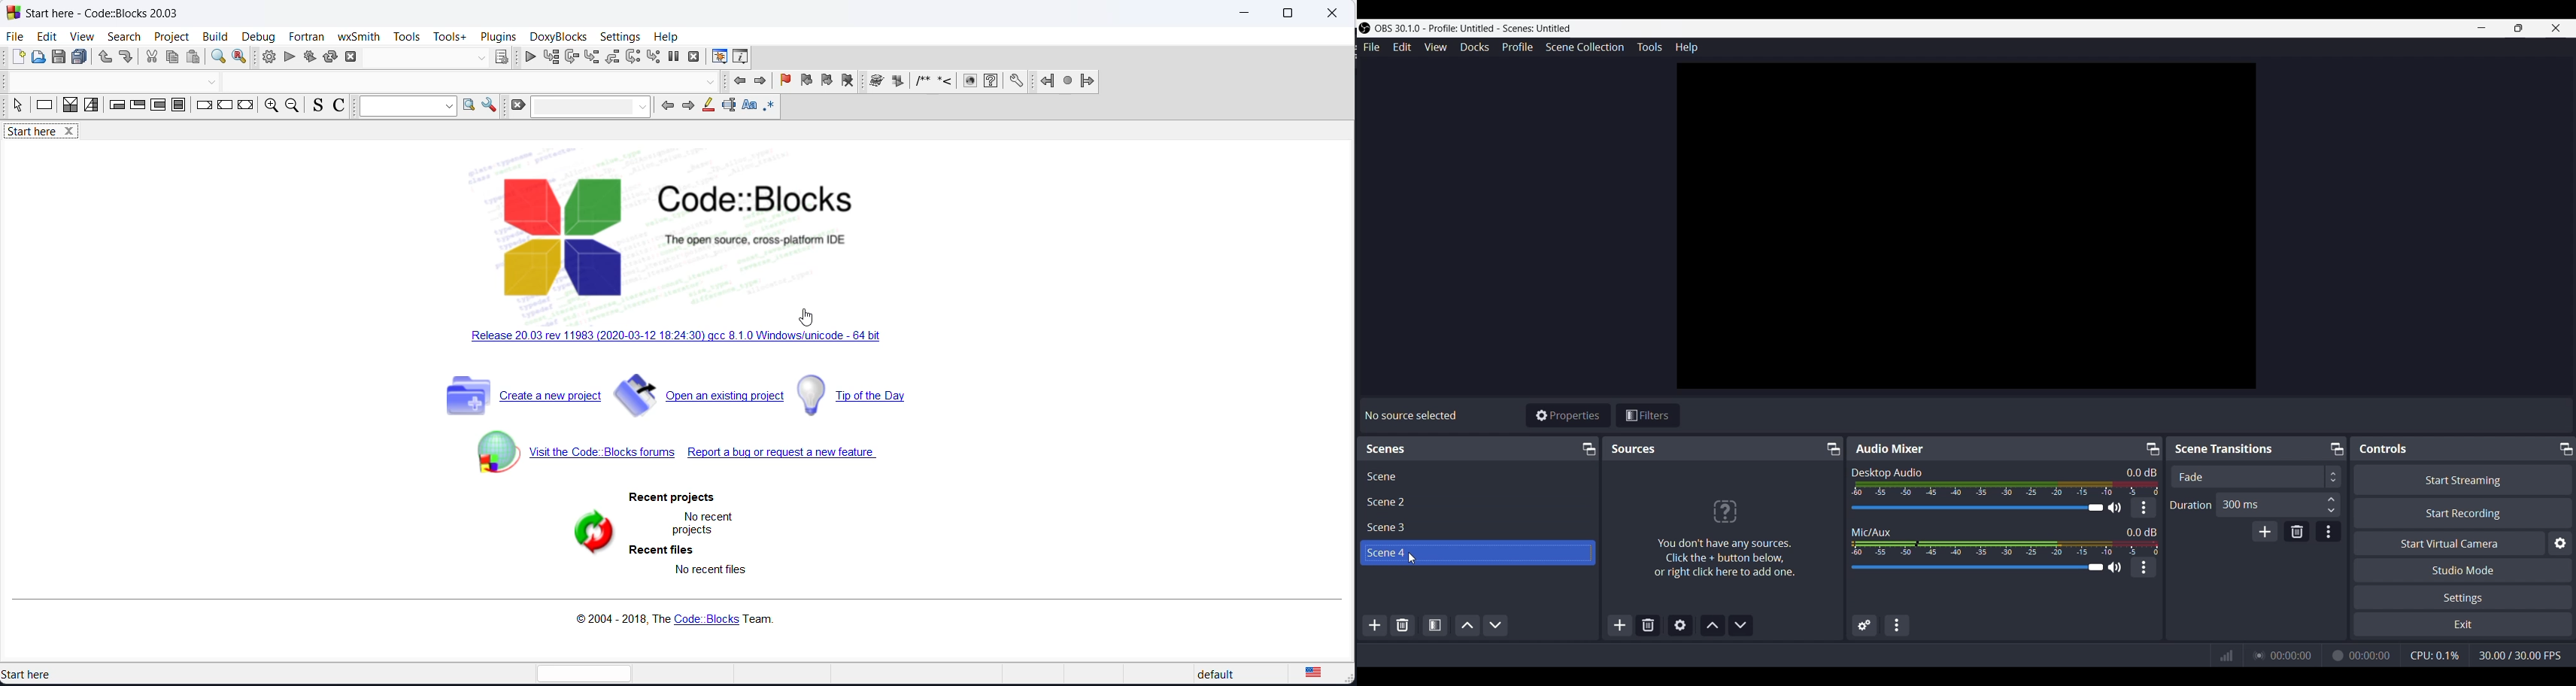 Image resolution: width=2576 pixels, height=700 pixels. I want to click on add transition, so click(2265, 531).